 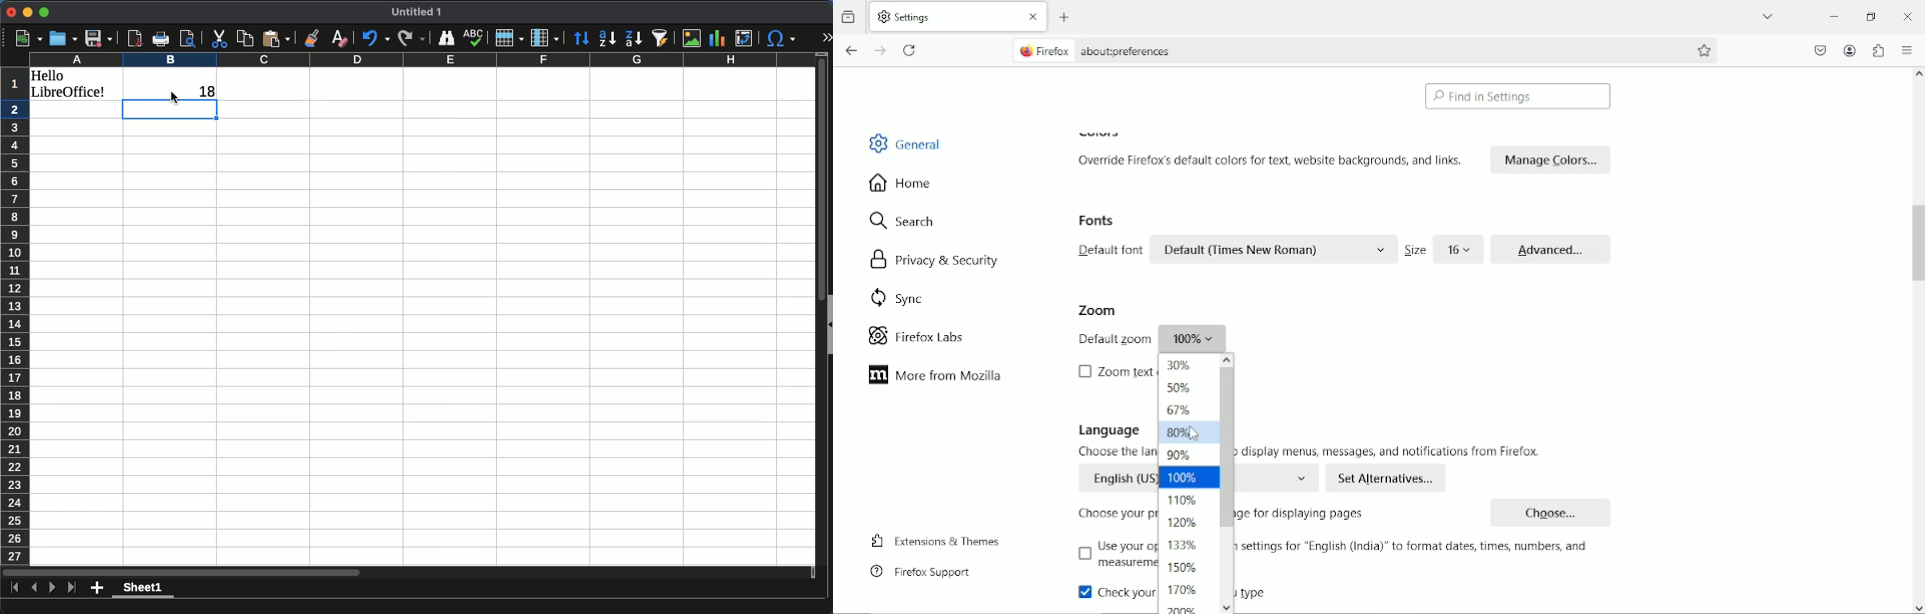 I want to click on Choose..., so click(x=1553, y=511).